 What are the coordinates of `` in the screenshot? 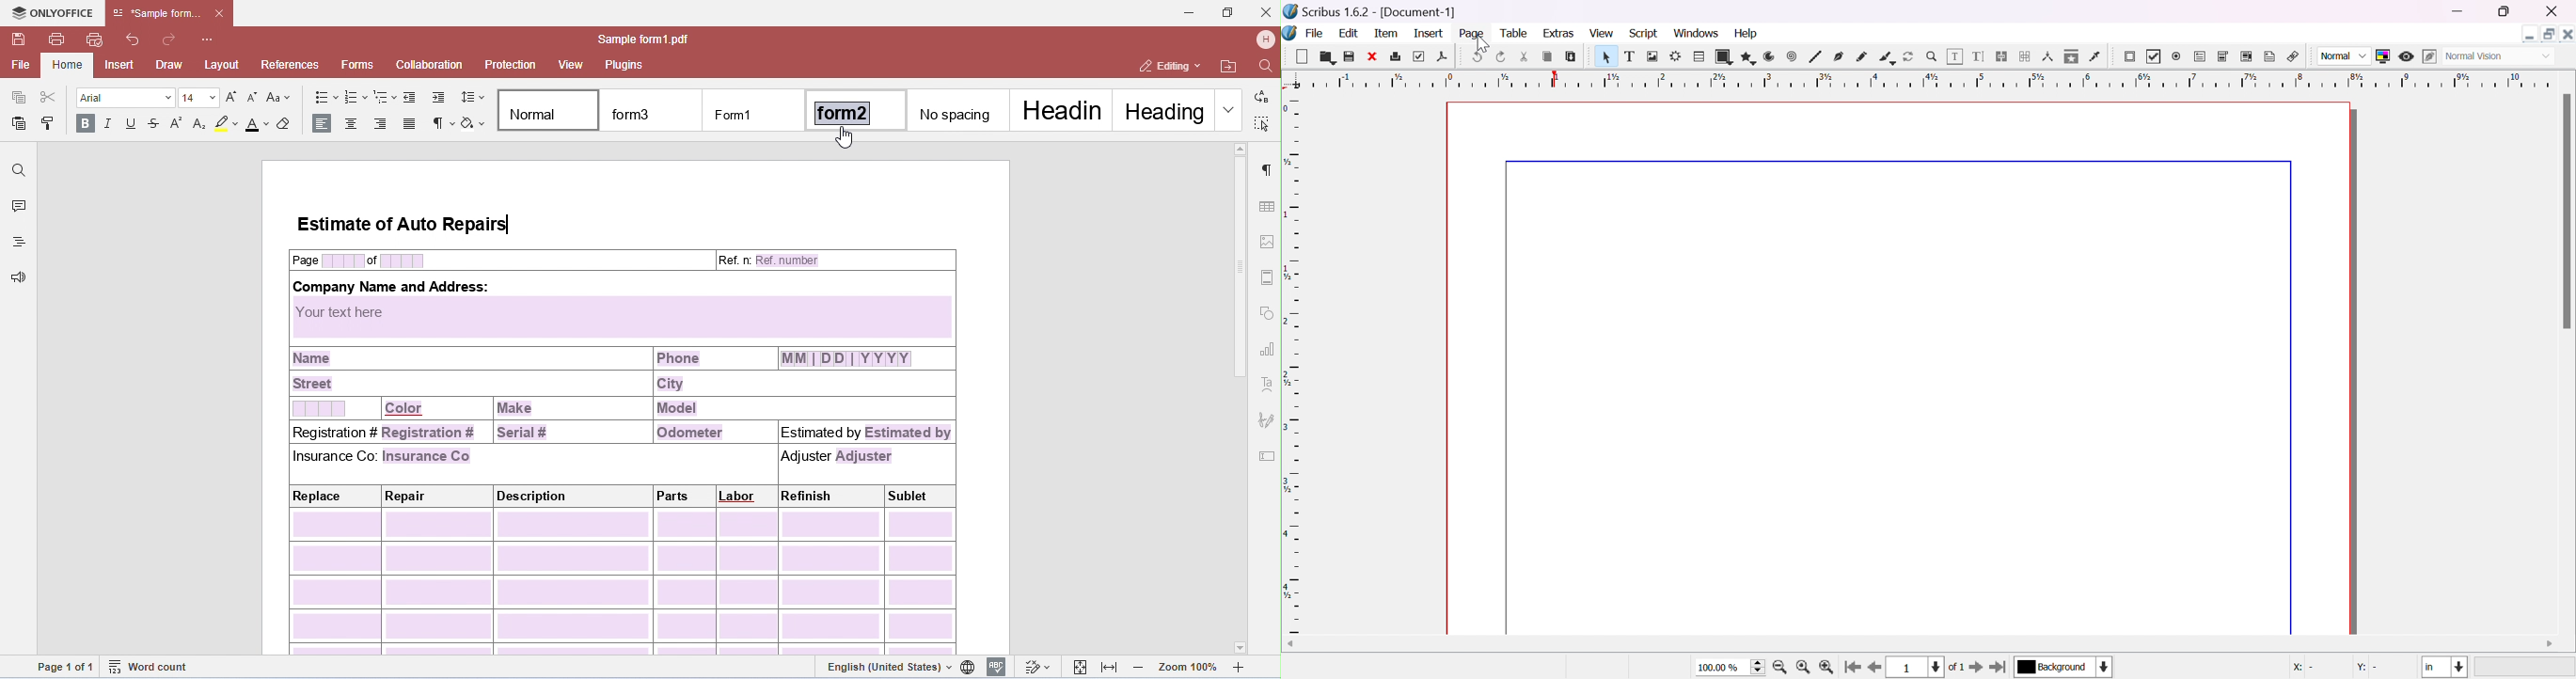 It's located at (1305, 55).